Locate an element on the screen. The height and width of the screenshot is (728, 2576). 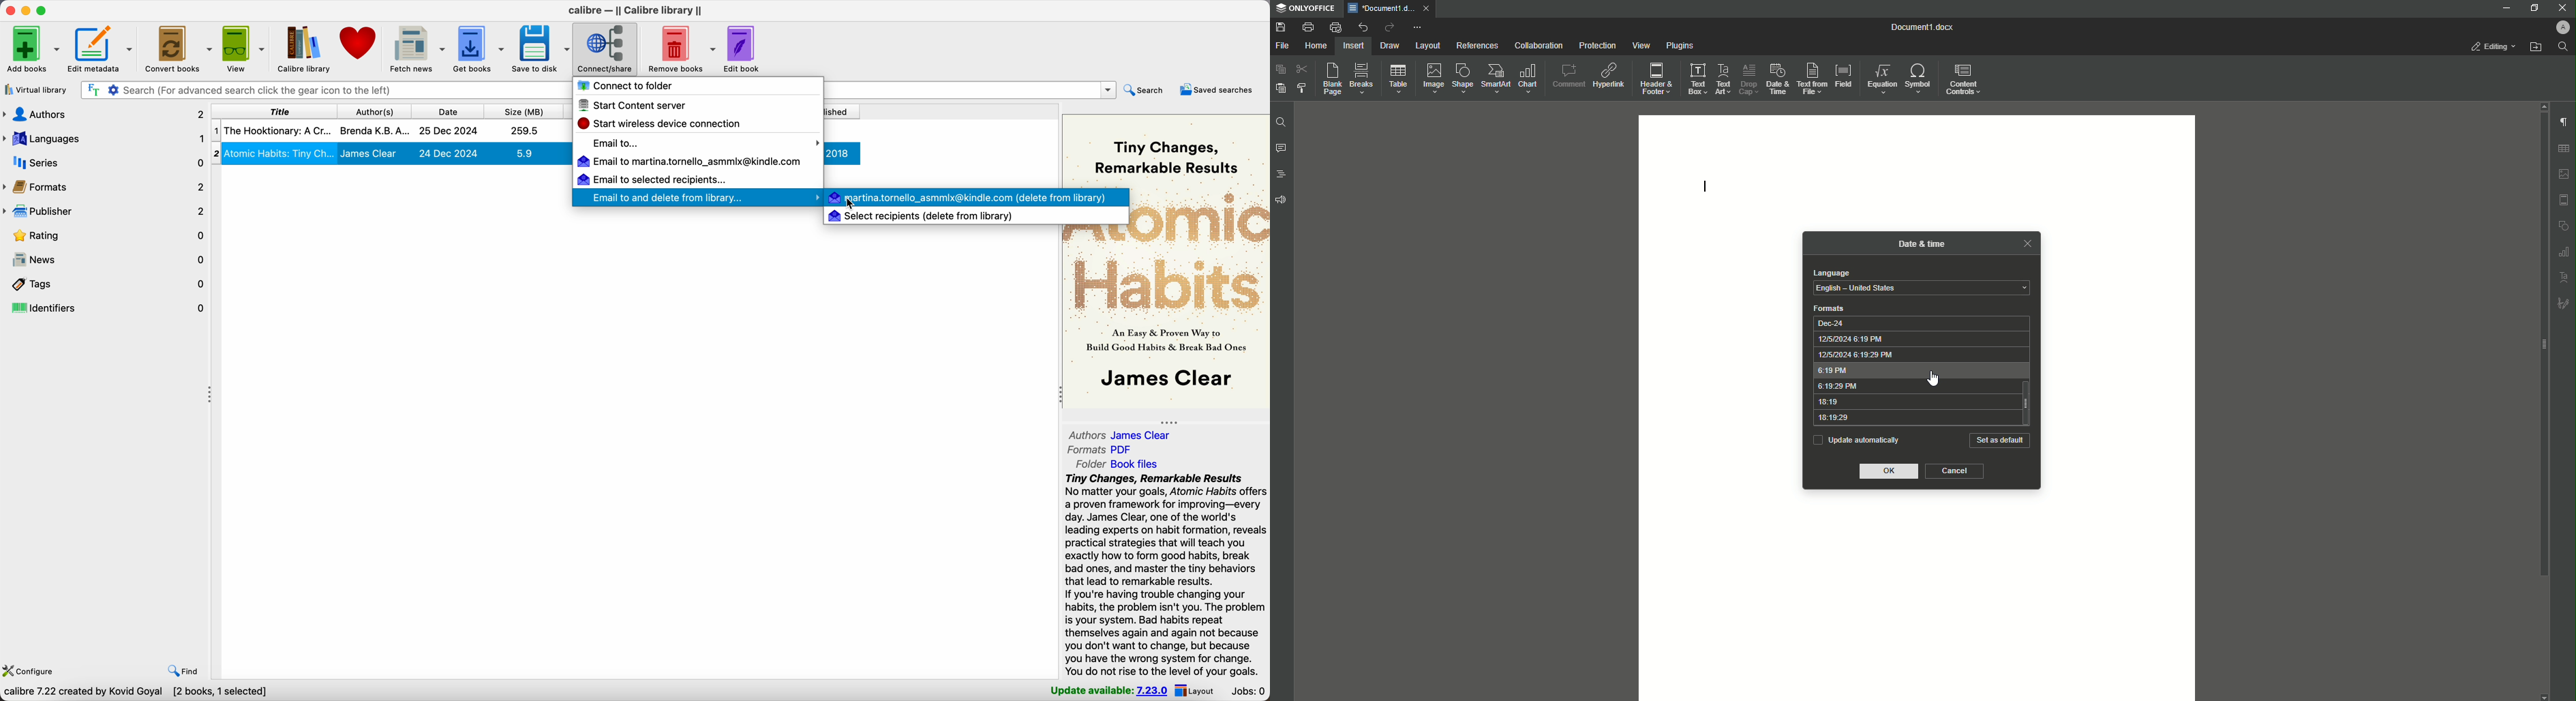
text art settings is located at coordinates (2564, 275).